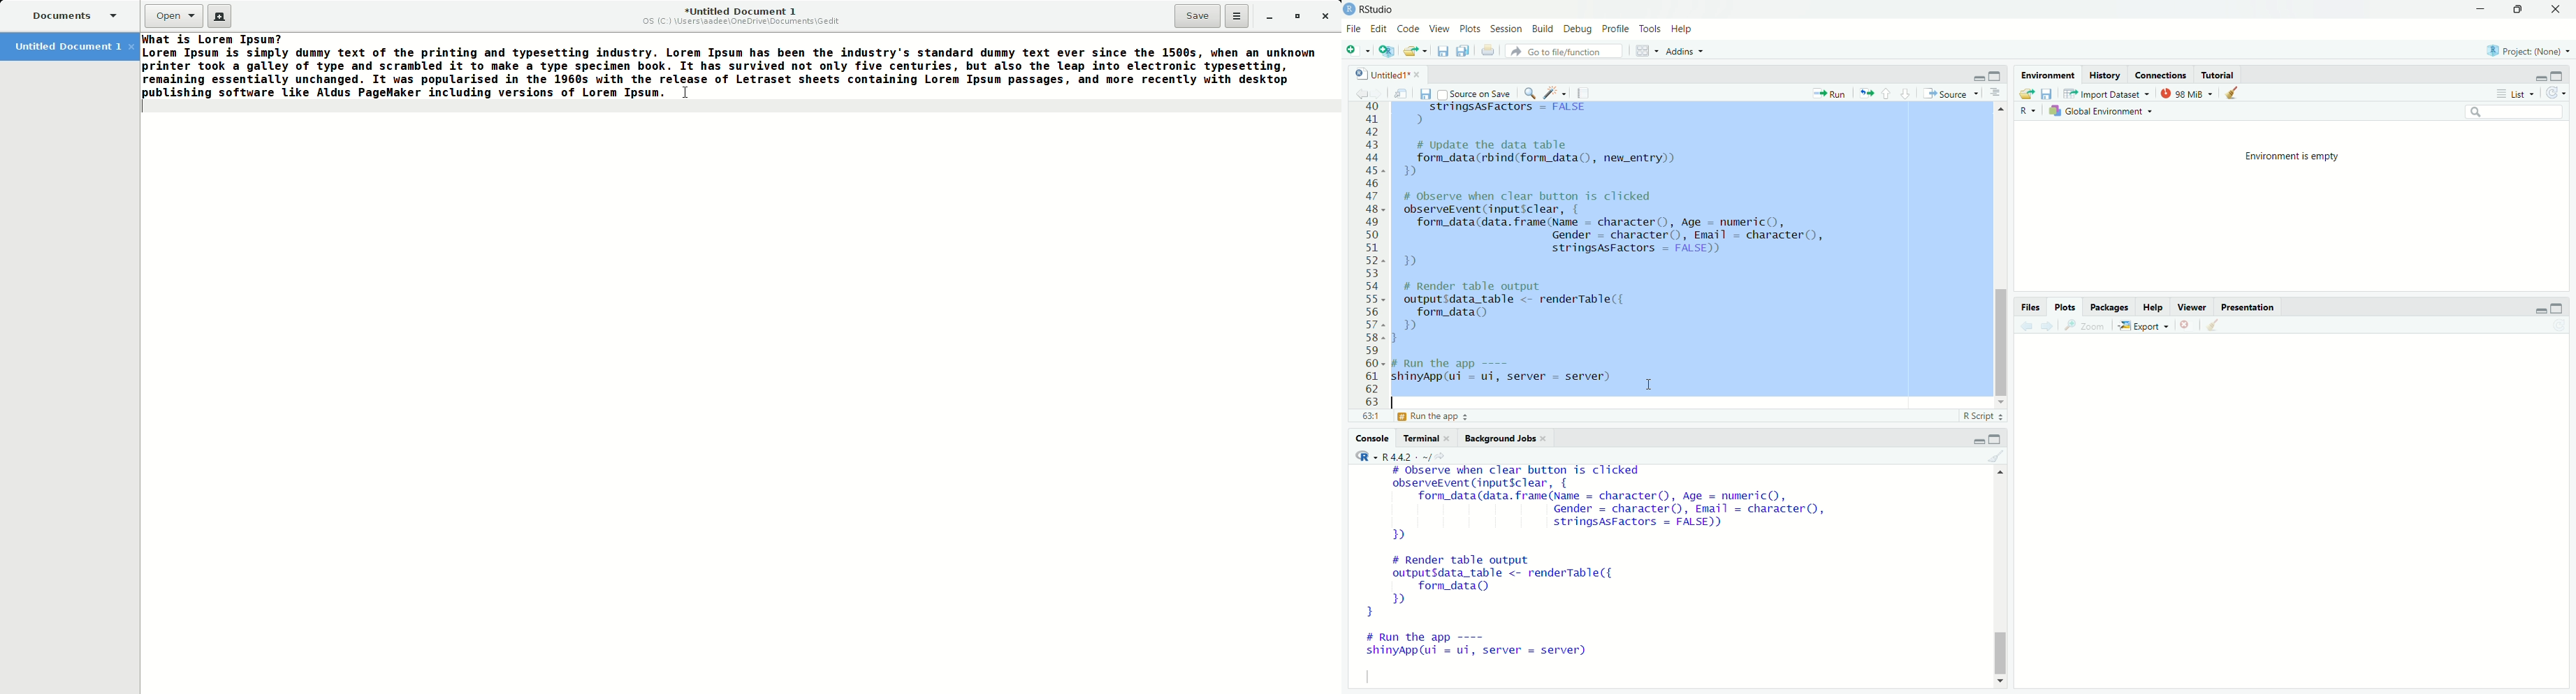 This screenshot has width=2576, height=700. I want to click on language change, so click(2027, 111).